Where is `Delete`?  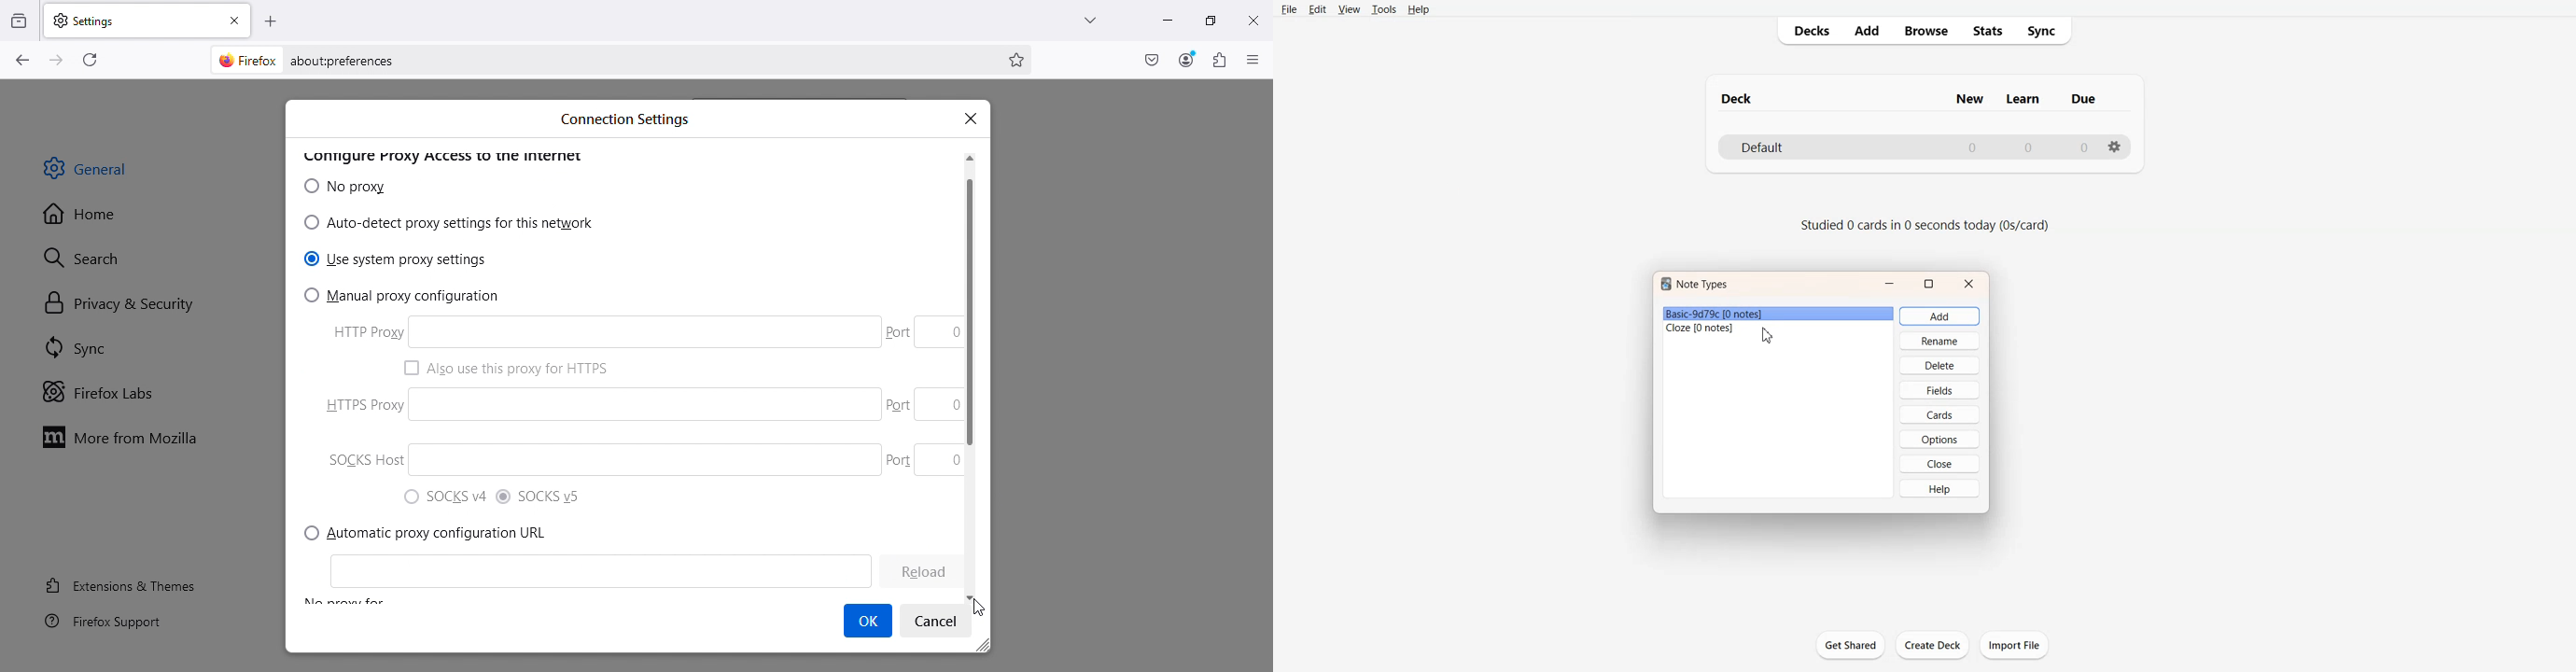 Delete is located at coordinates (1940, 365).